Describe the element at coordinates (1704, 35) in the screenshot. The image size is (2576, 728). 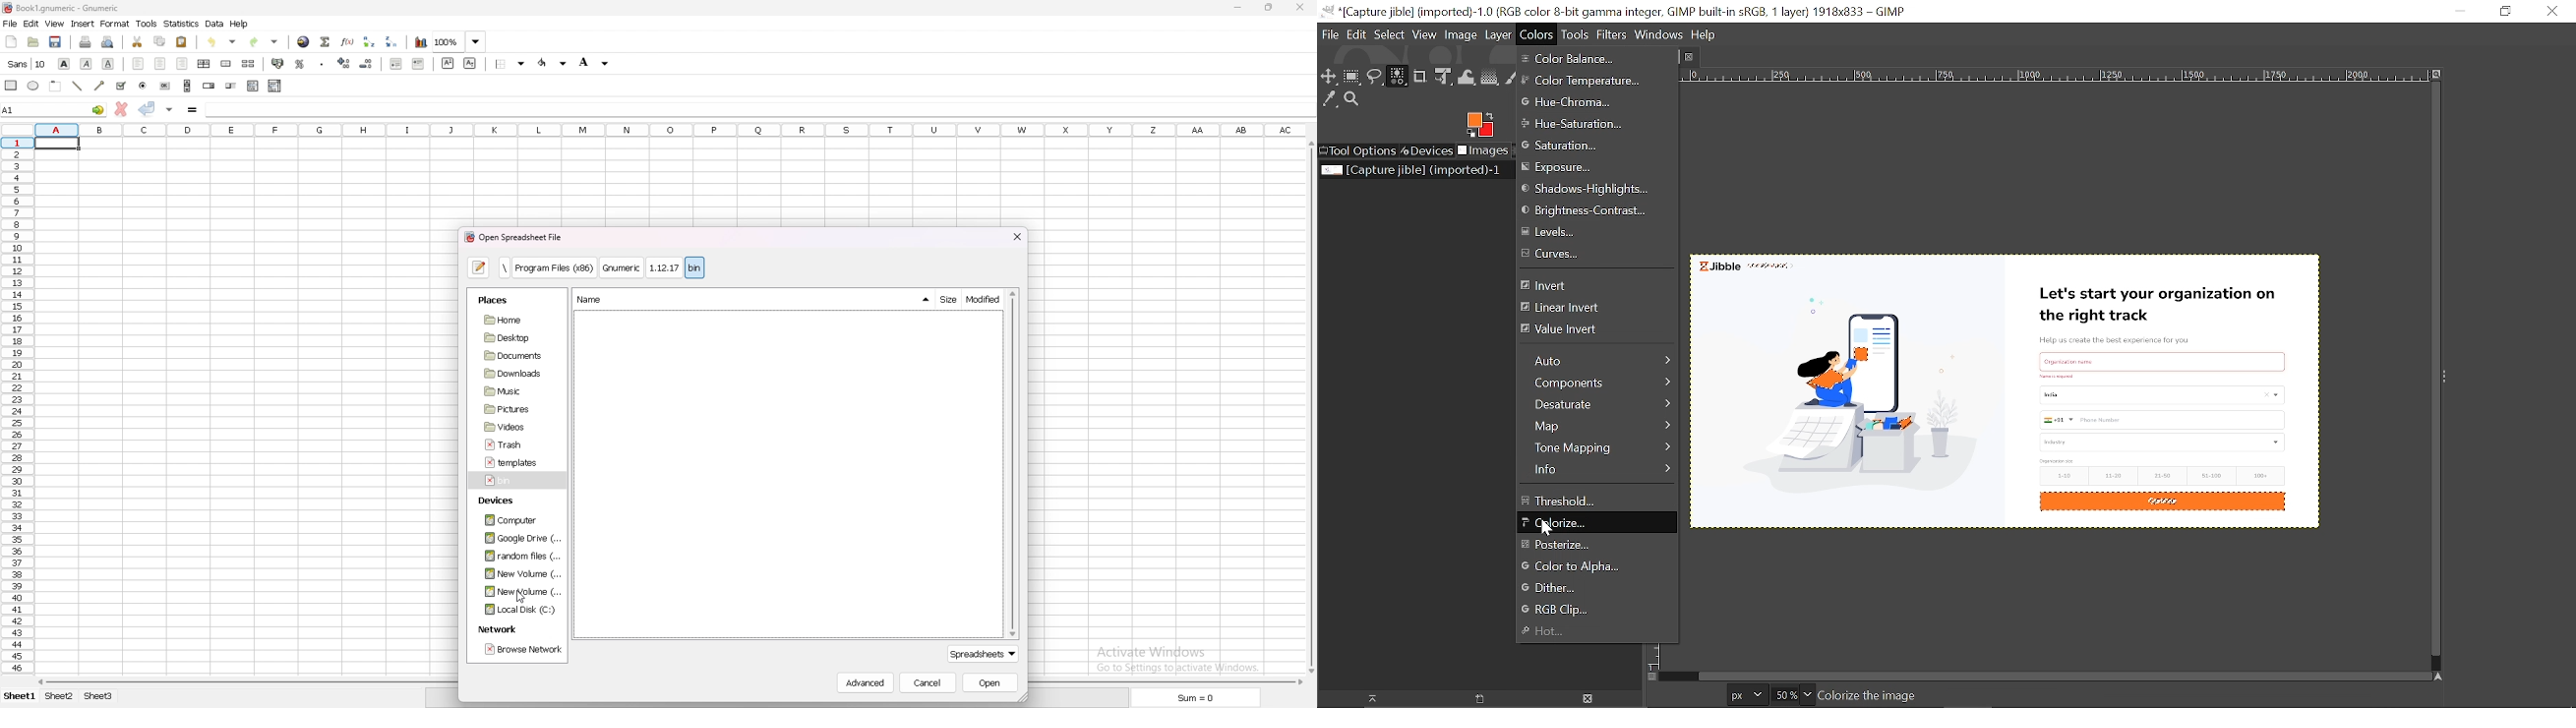
I see `` at that location.